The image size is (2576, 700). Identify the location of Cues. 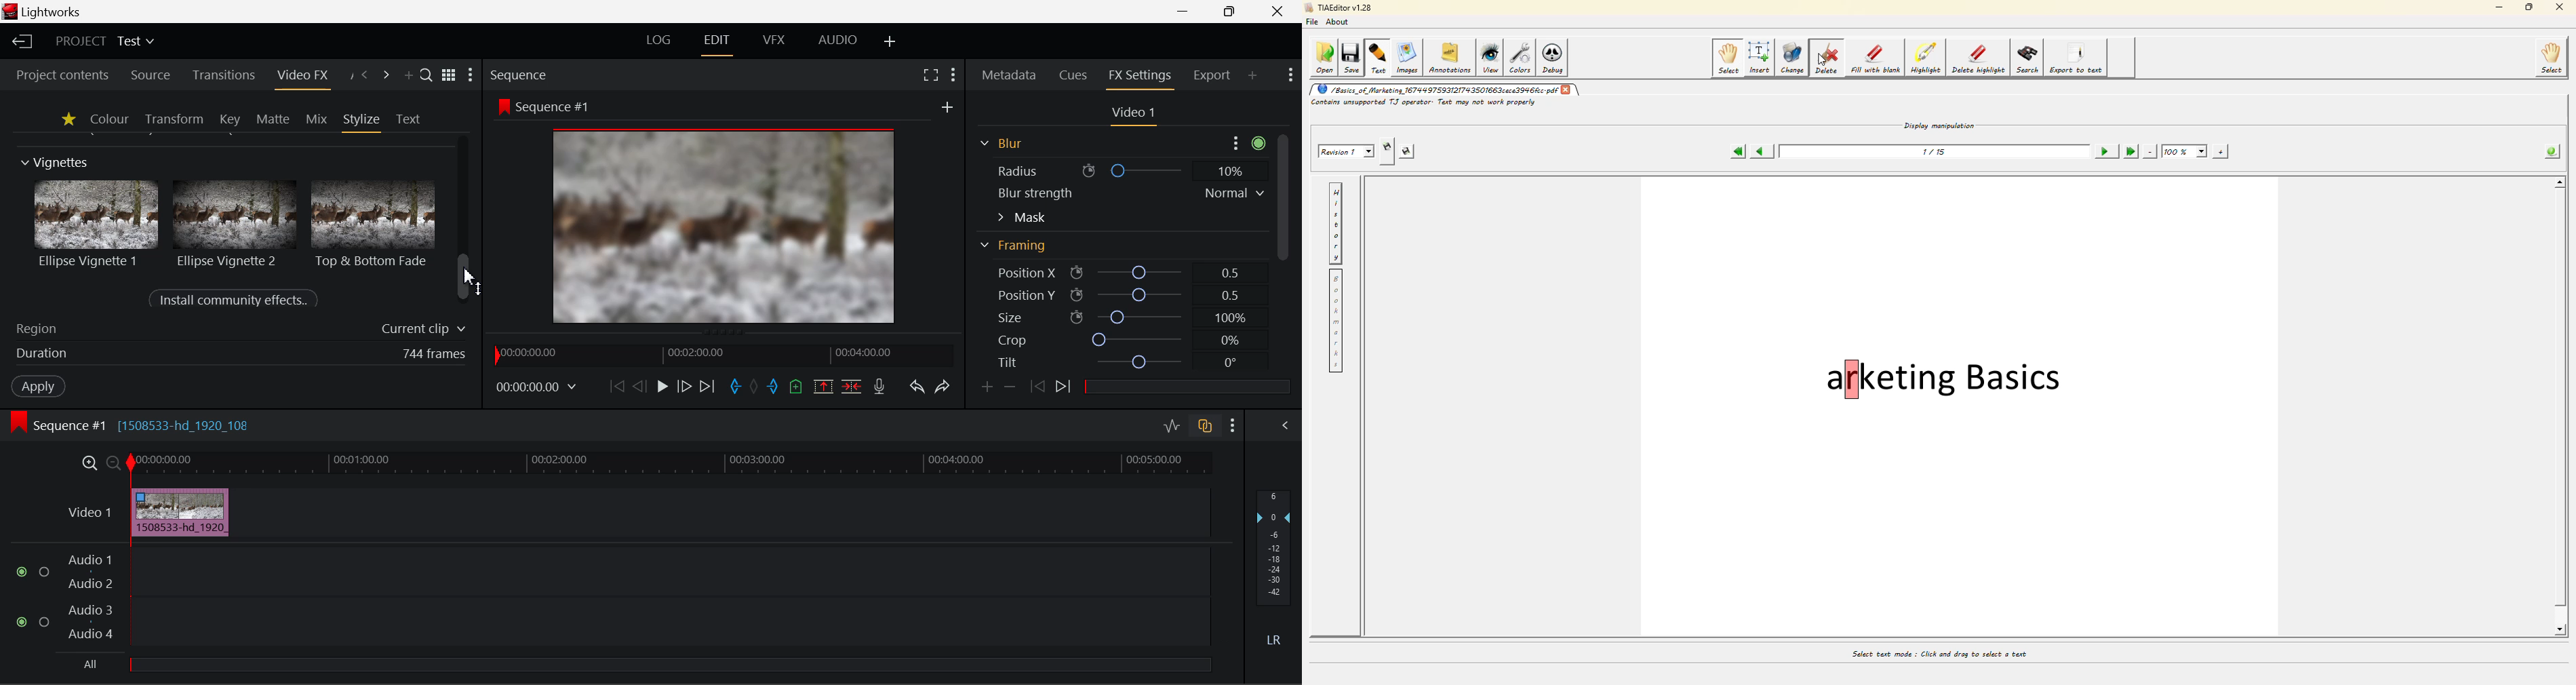
(1075, 76).